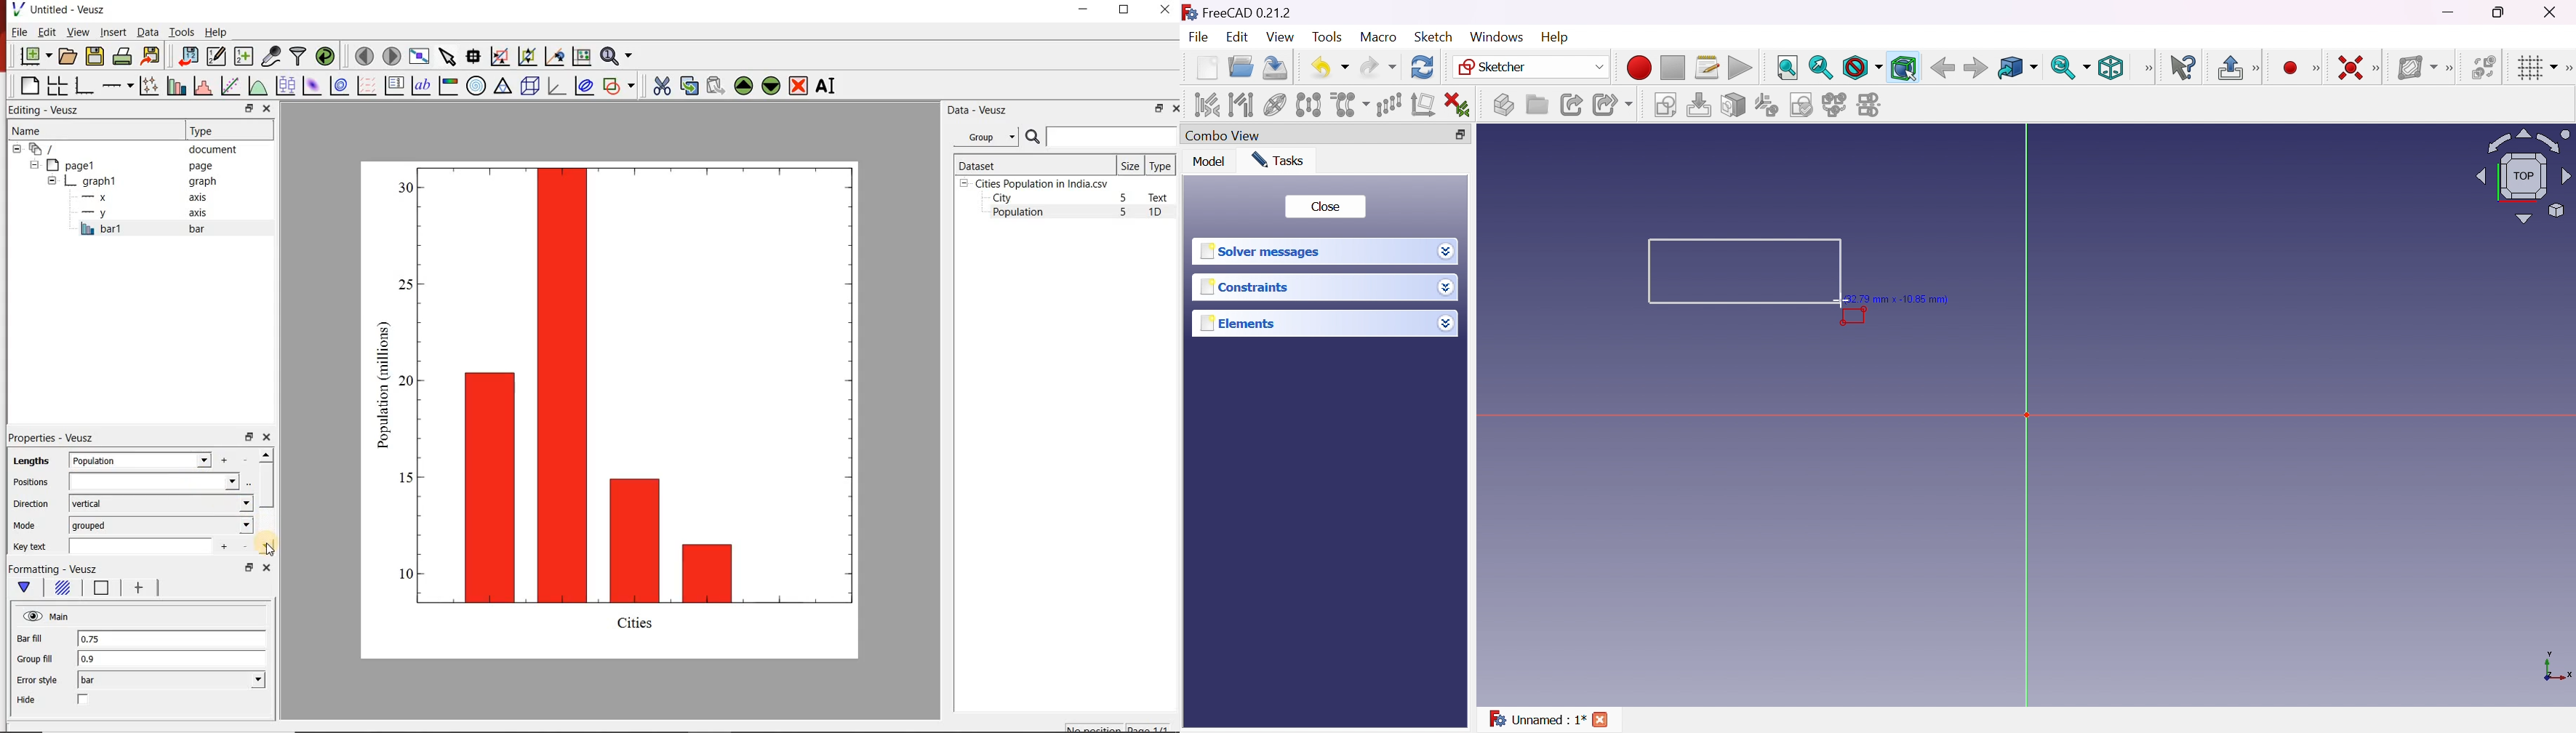  Describe the element at coordinates (1378, 39) in the screenshot. I see `Macro` at that location.